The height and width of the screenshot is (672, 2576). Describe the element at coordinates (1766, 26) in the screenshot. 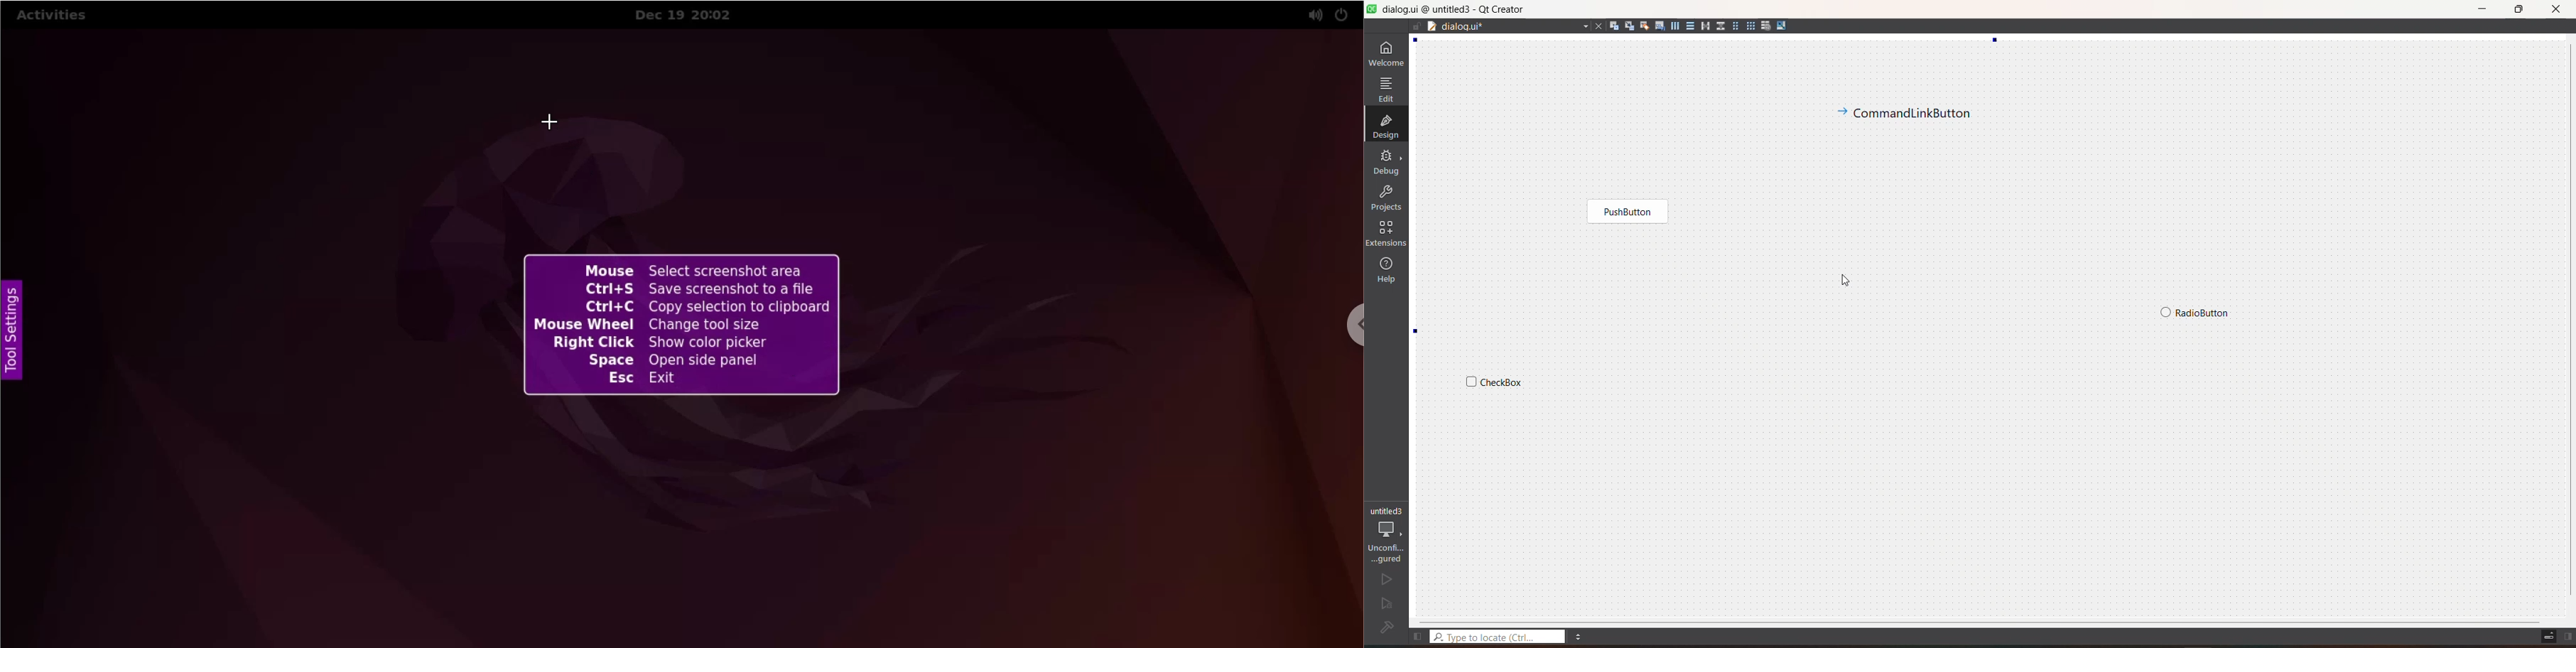

I see `break layout` at that location.